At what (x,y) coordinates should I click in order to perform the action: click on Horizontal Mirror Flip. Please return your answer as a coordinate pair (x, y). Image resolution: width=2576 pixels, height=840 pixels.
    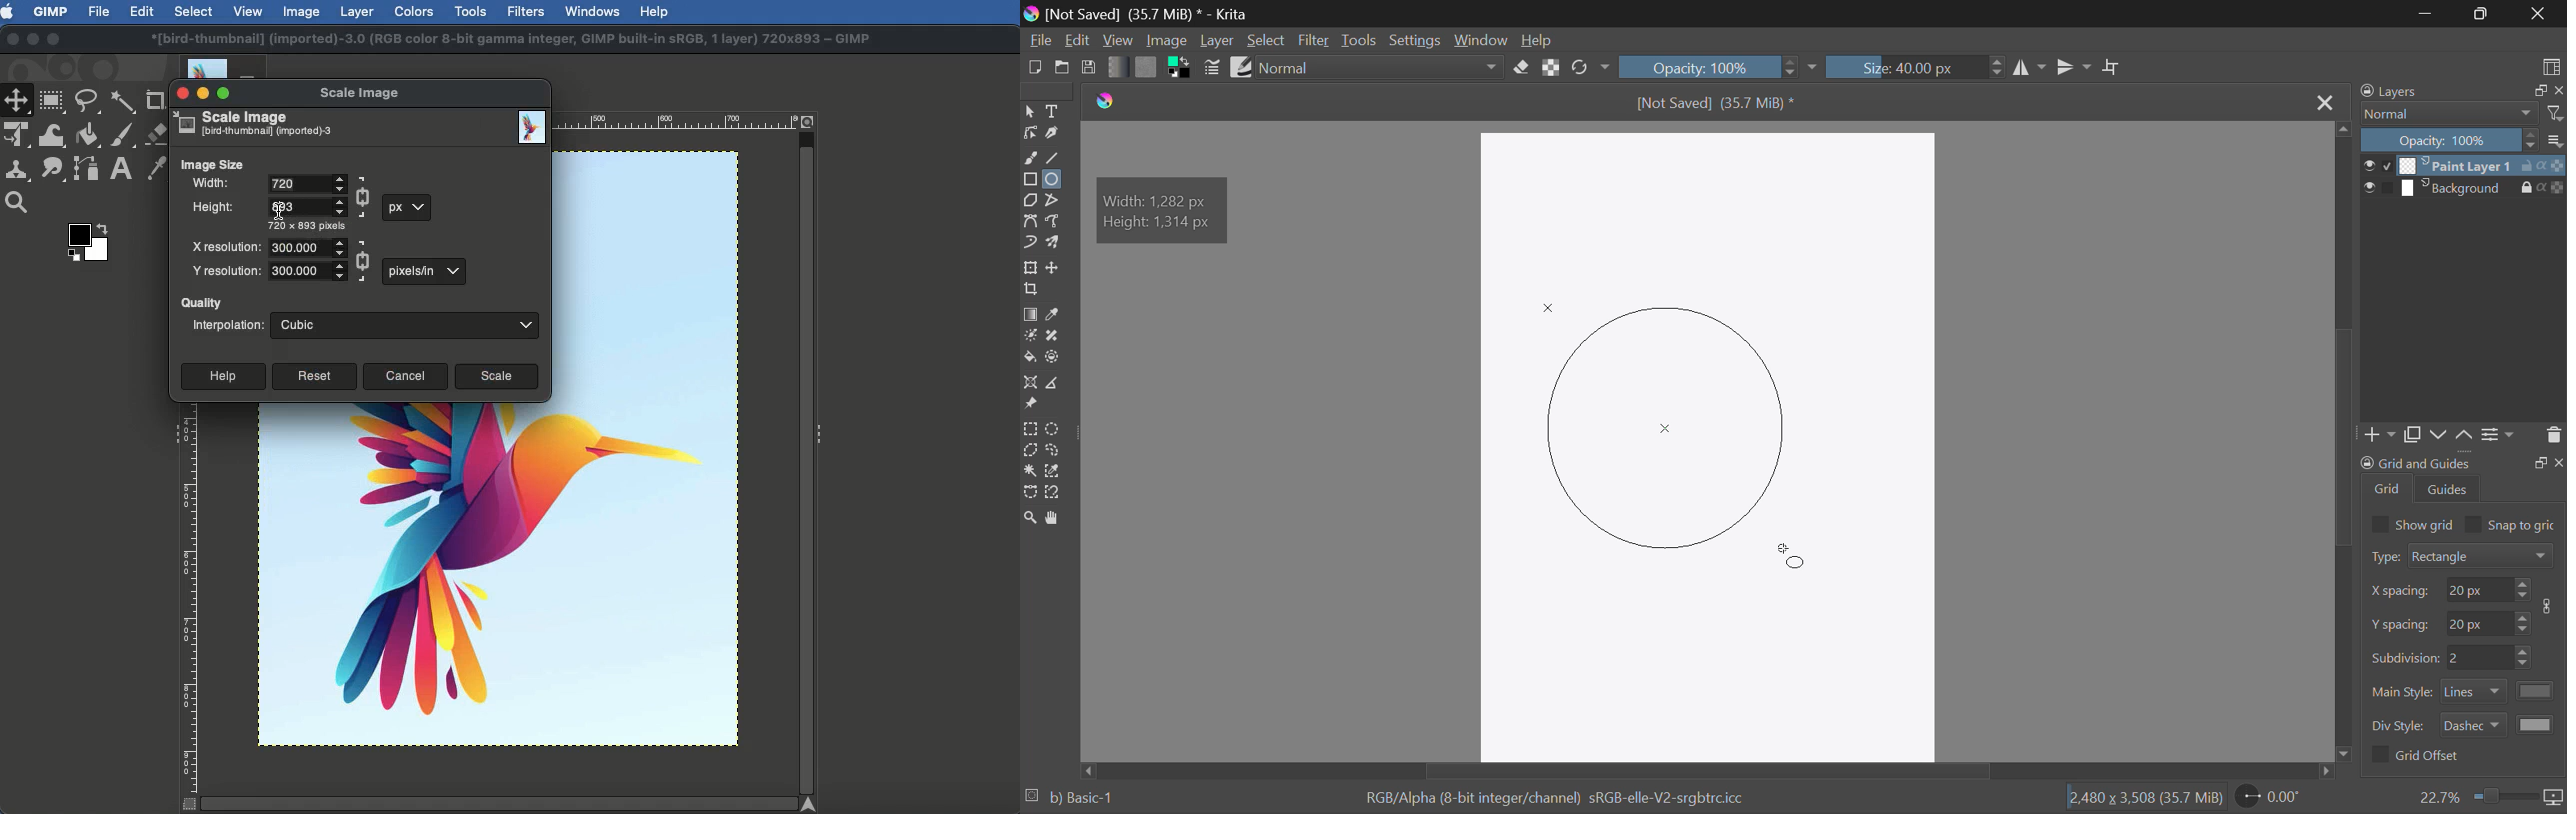
    Looking at the image, I should click on (2075, 67).